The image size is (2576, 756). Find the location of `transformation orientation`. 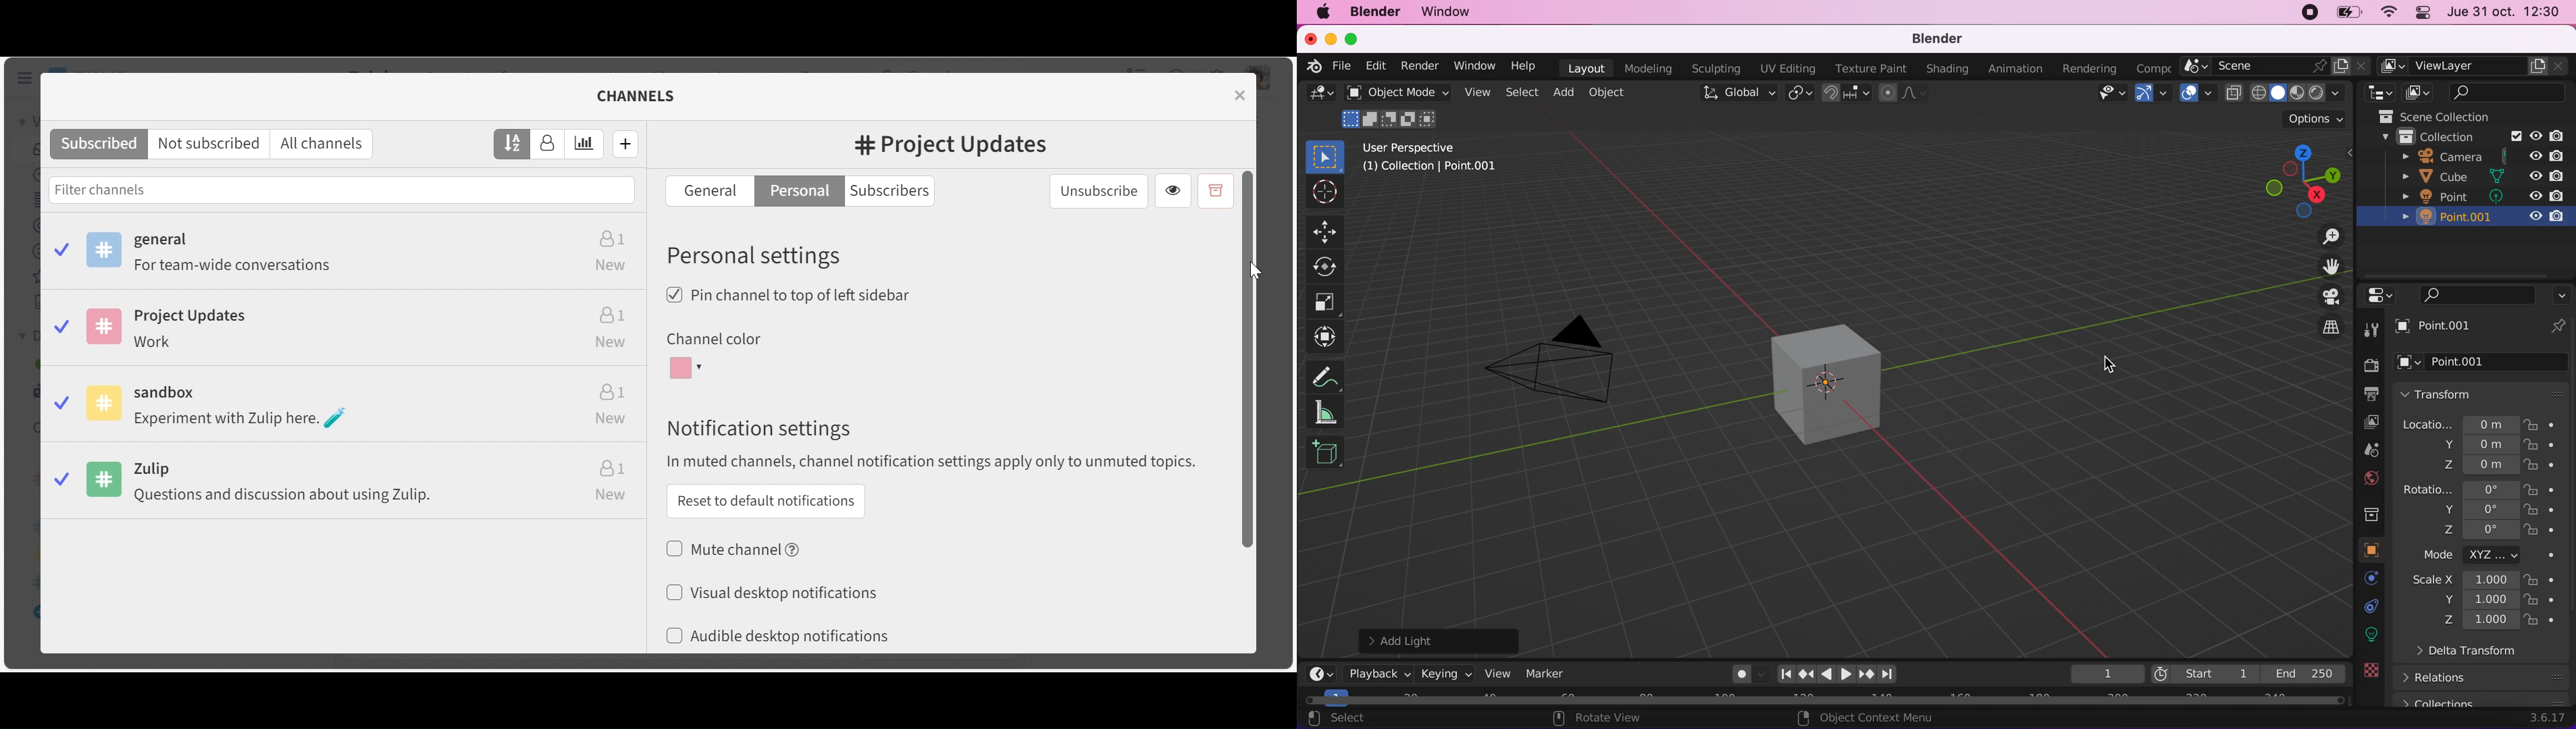

transformation orientation is located at coordinates (1737, 93).